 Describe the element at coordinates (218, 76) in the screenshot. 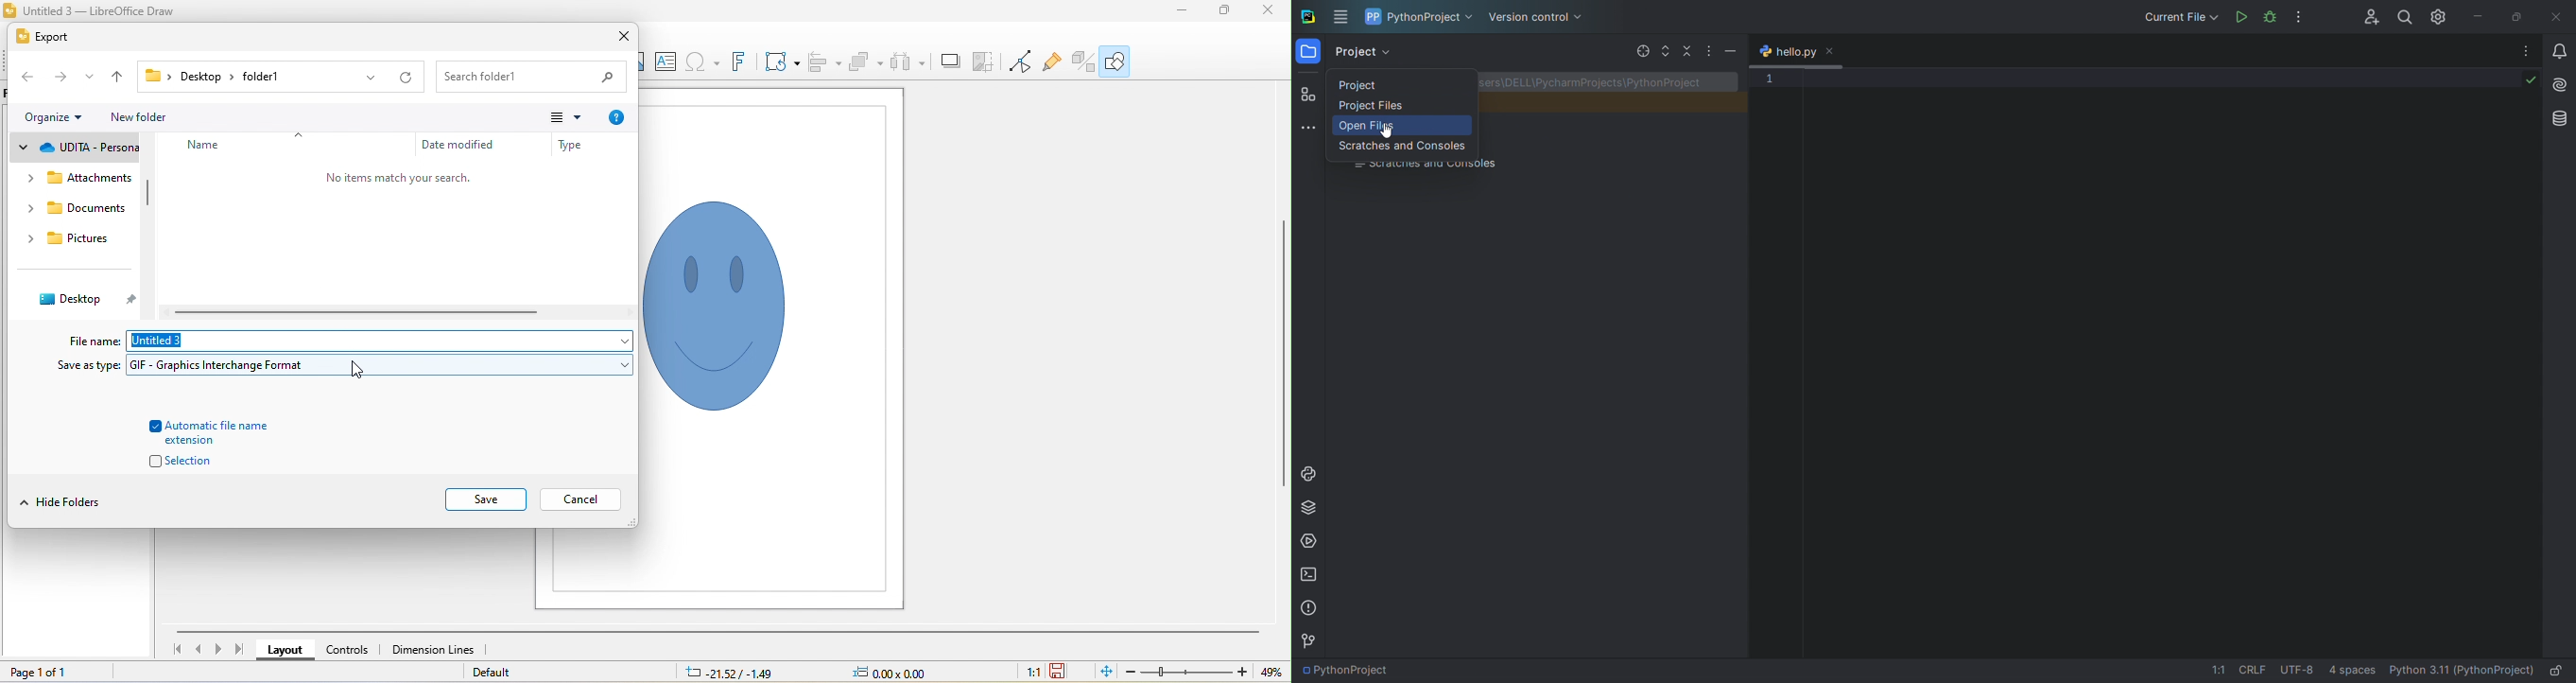

I see `file path` at that location.